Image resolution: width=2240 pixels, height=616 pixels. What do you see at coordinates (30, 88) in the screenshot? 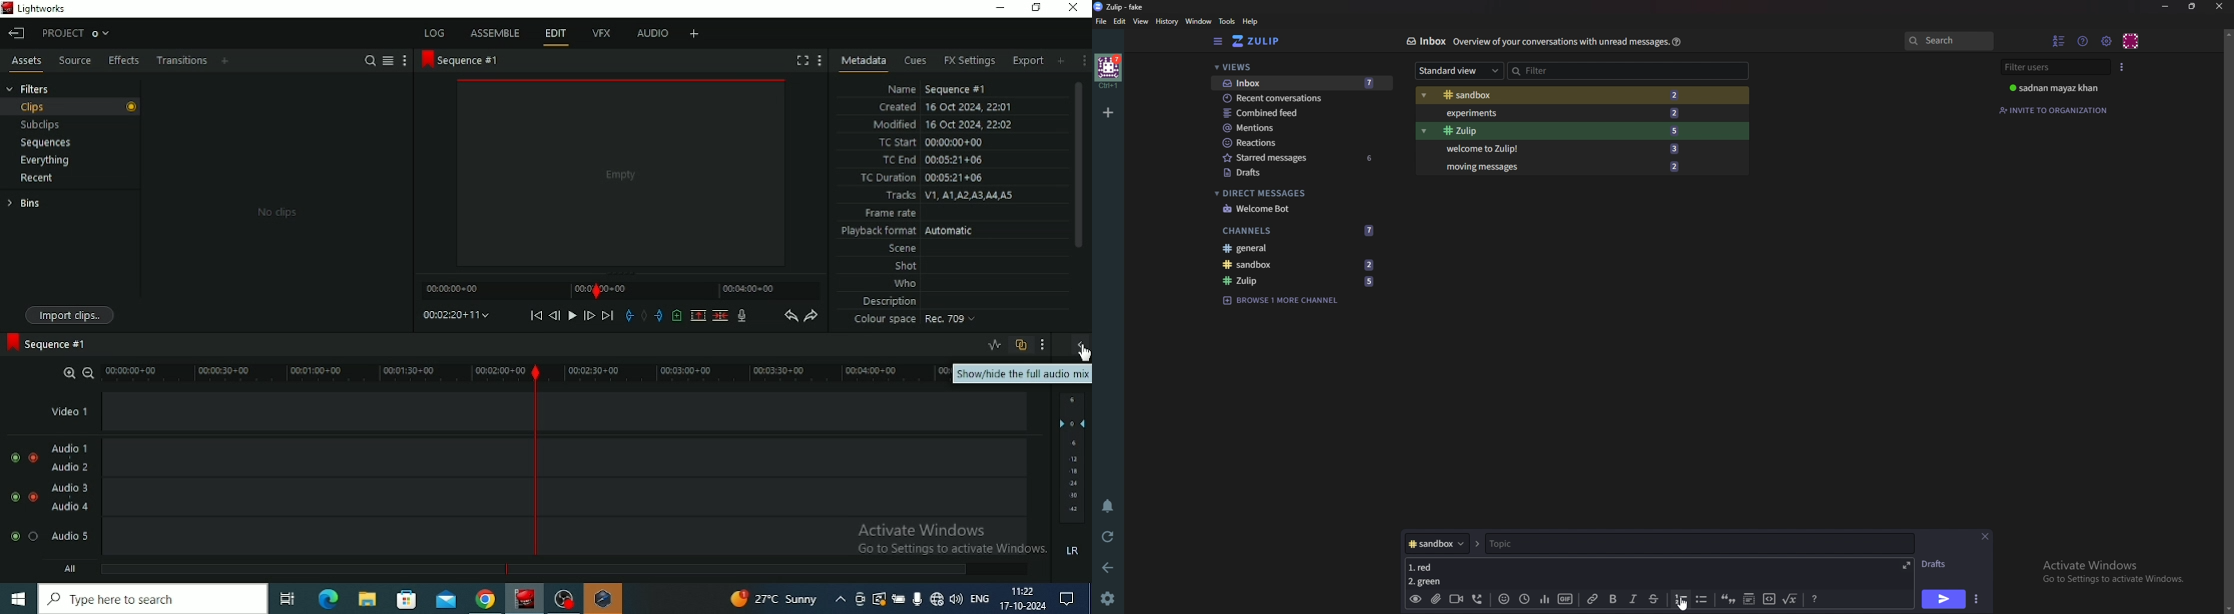
I see `Filters` at bounding box center [30, 88].